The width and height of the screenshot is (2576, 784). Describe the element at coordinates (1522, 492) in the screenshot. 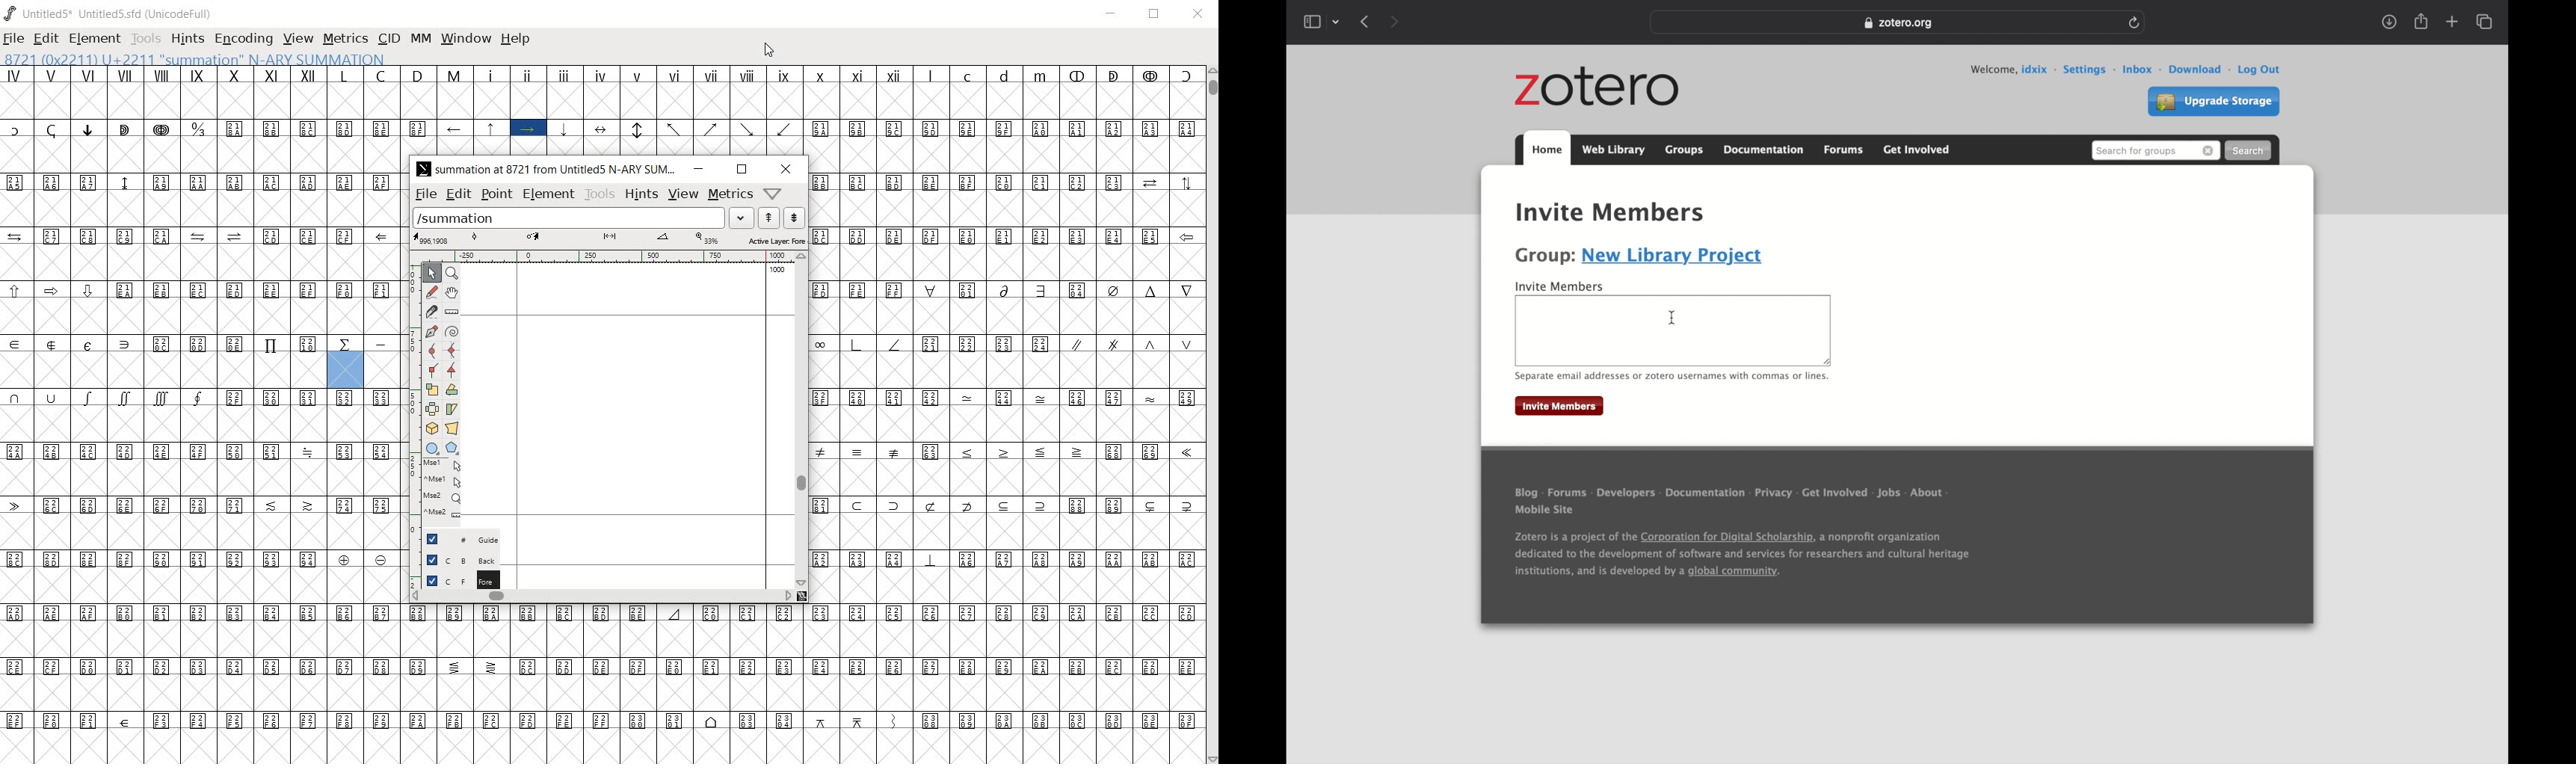

I see `blog` at that location.